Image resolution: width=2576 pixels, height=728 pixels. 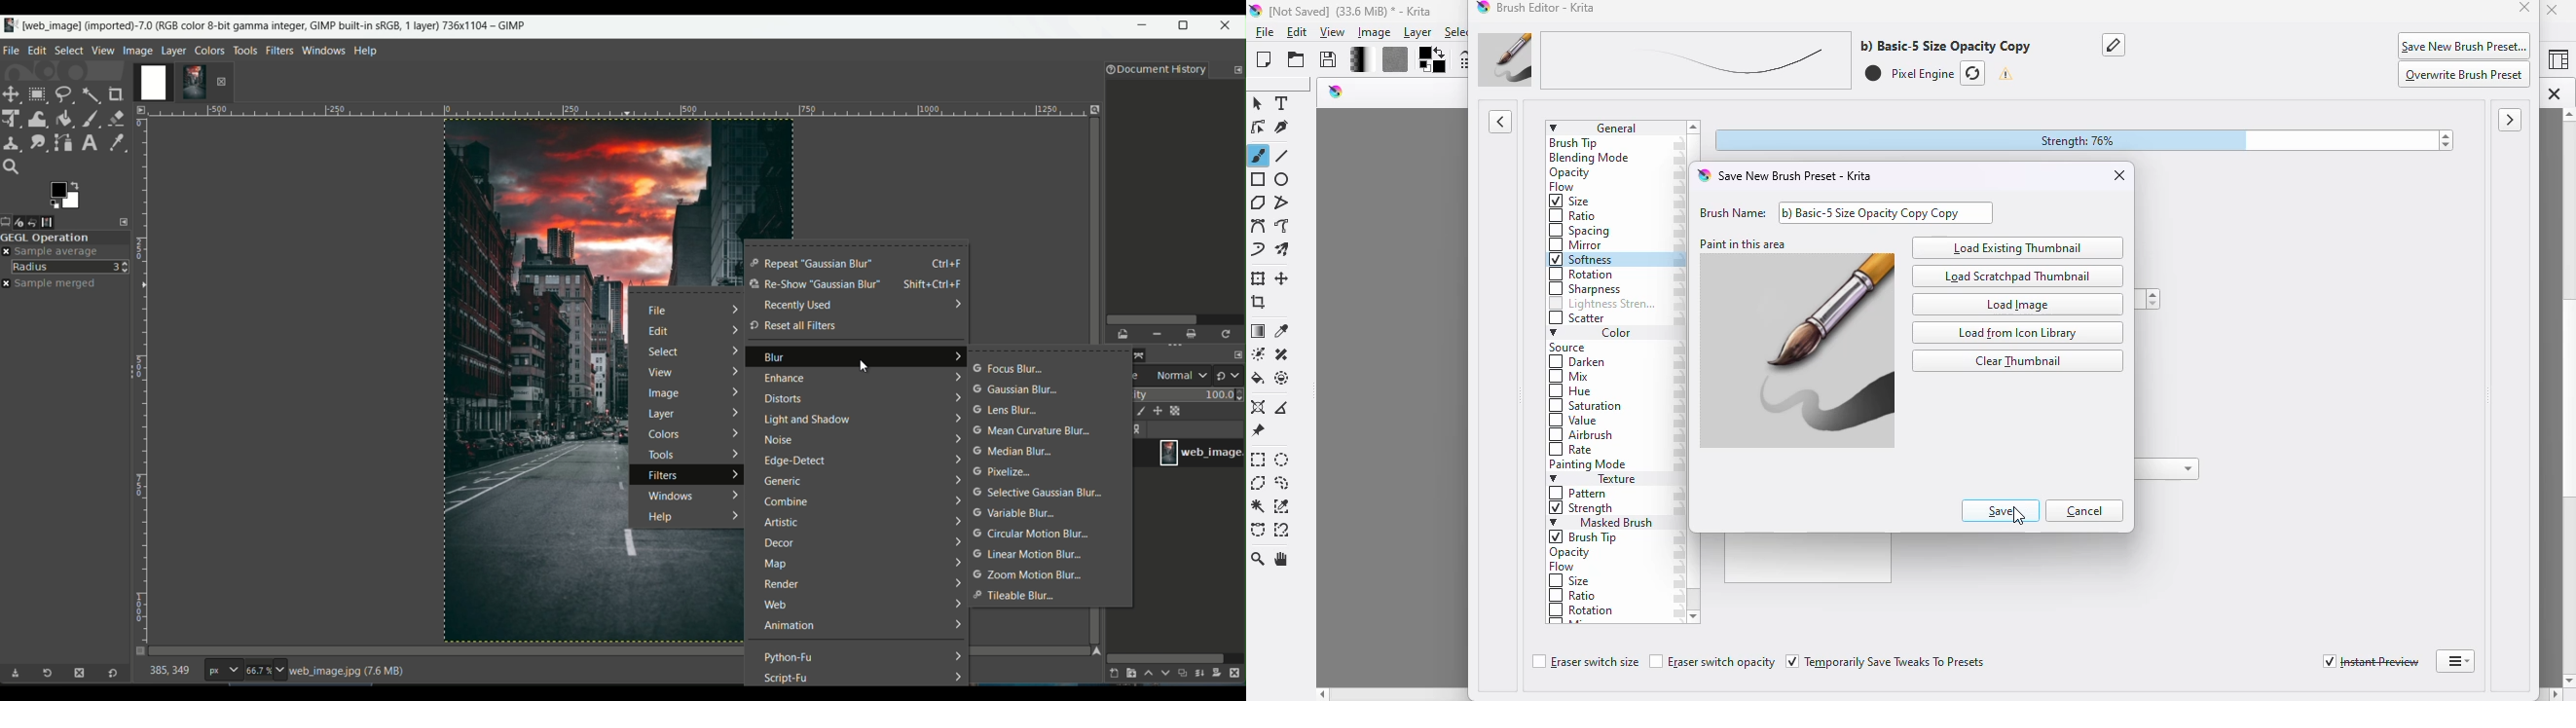 What do you see at coordinates (665, 352) in the screenshot?
I see `select` at bounding box center [665, 352].